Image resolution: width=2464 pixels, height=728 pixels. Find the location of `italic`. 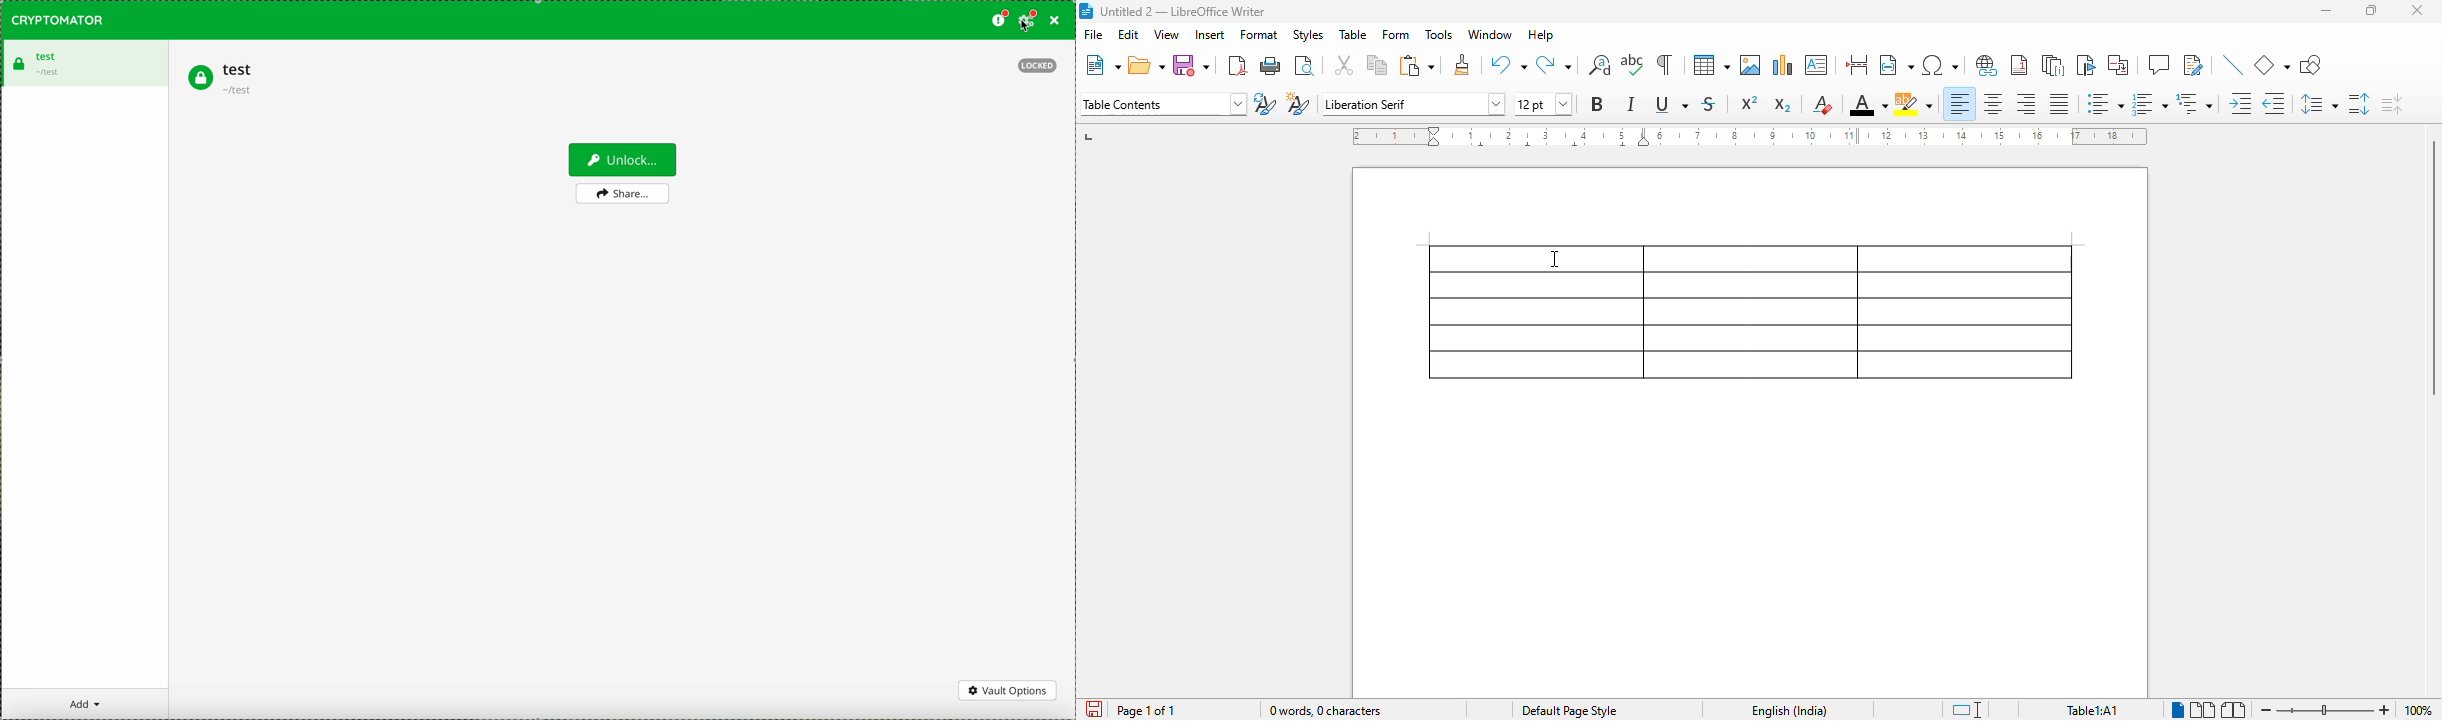

italic is located at coordinates (1631, 104).